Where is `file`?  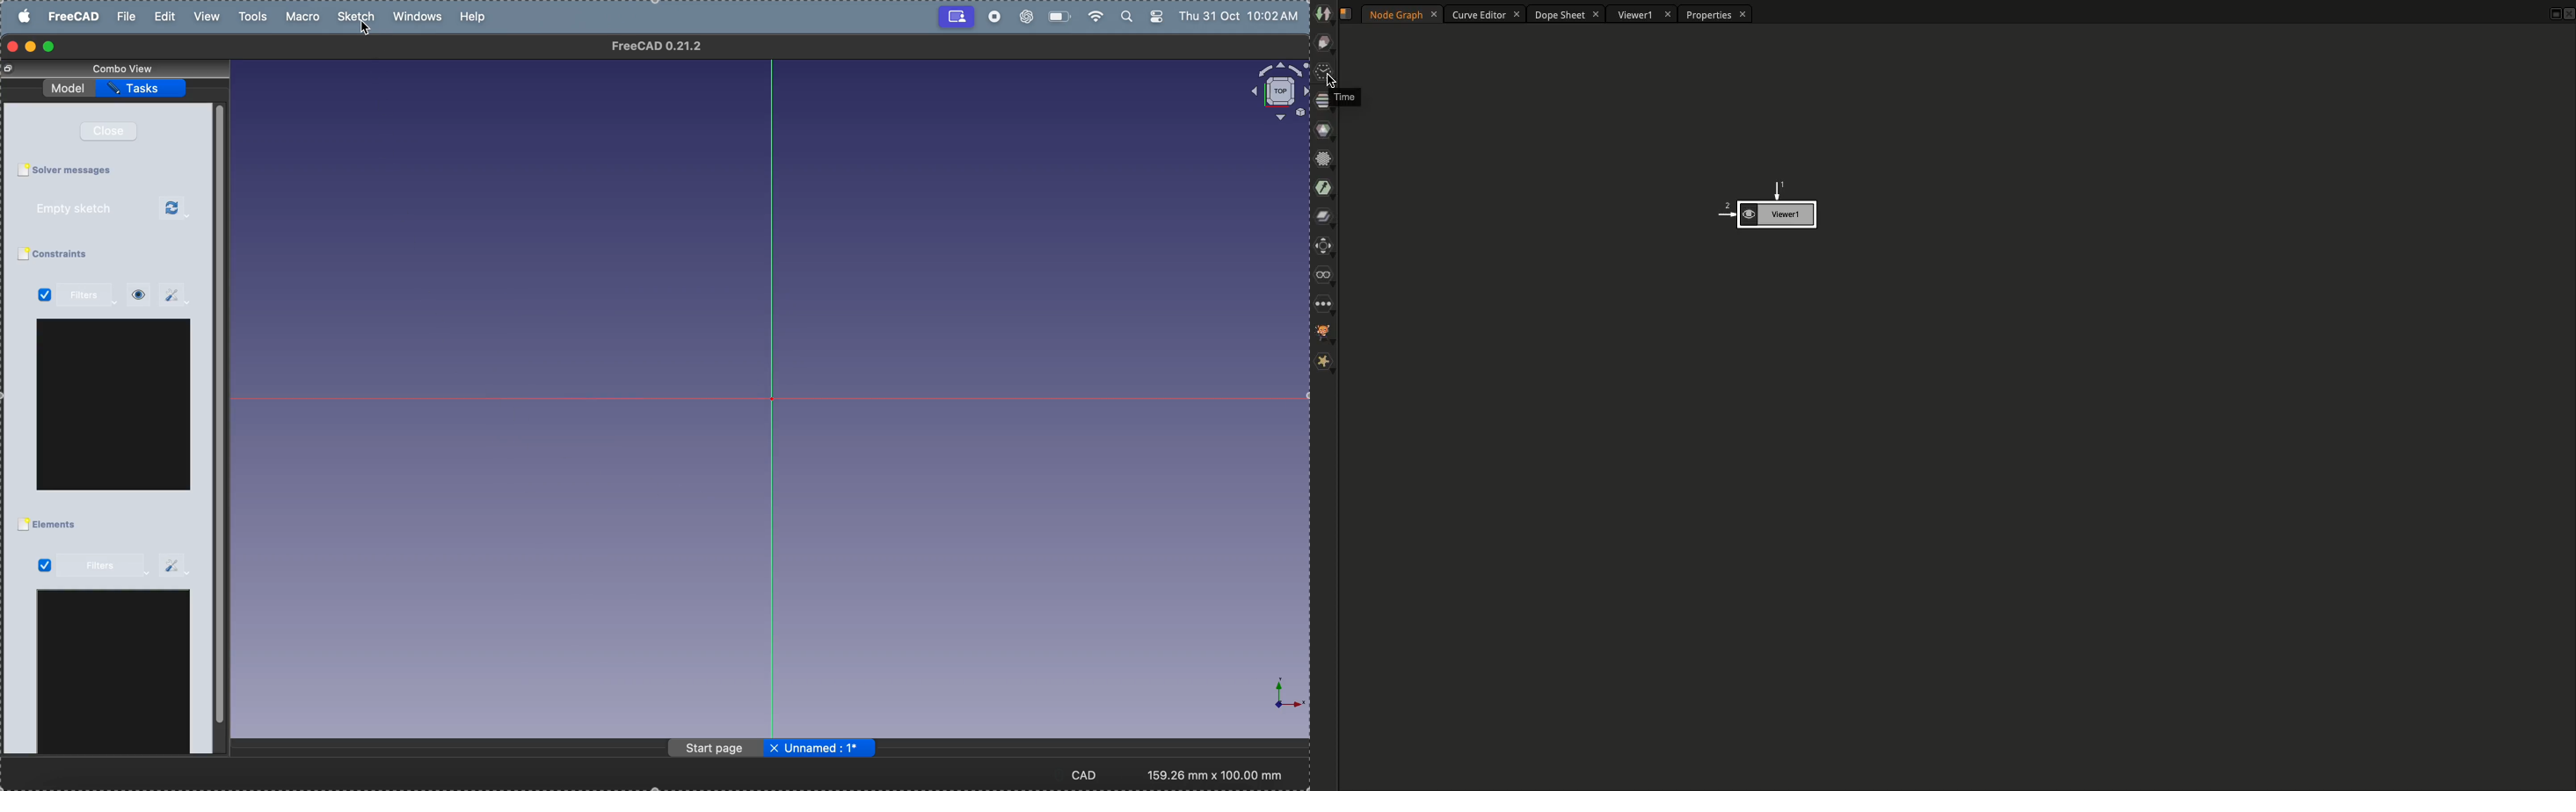
file is located at coordinates (126, 17).